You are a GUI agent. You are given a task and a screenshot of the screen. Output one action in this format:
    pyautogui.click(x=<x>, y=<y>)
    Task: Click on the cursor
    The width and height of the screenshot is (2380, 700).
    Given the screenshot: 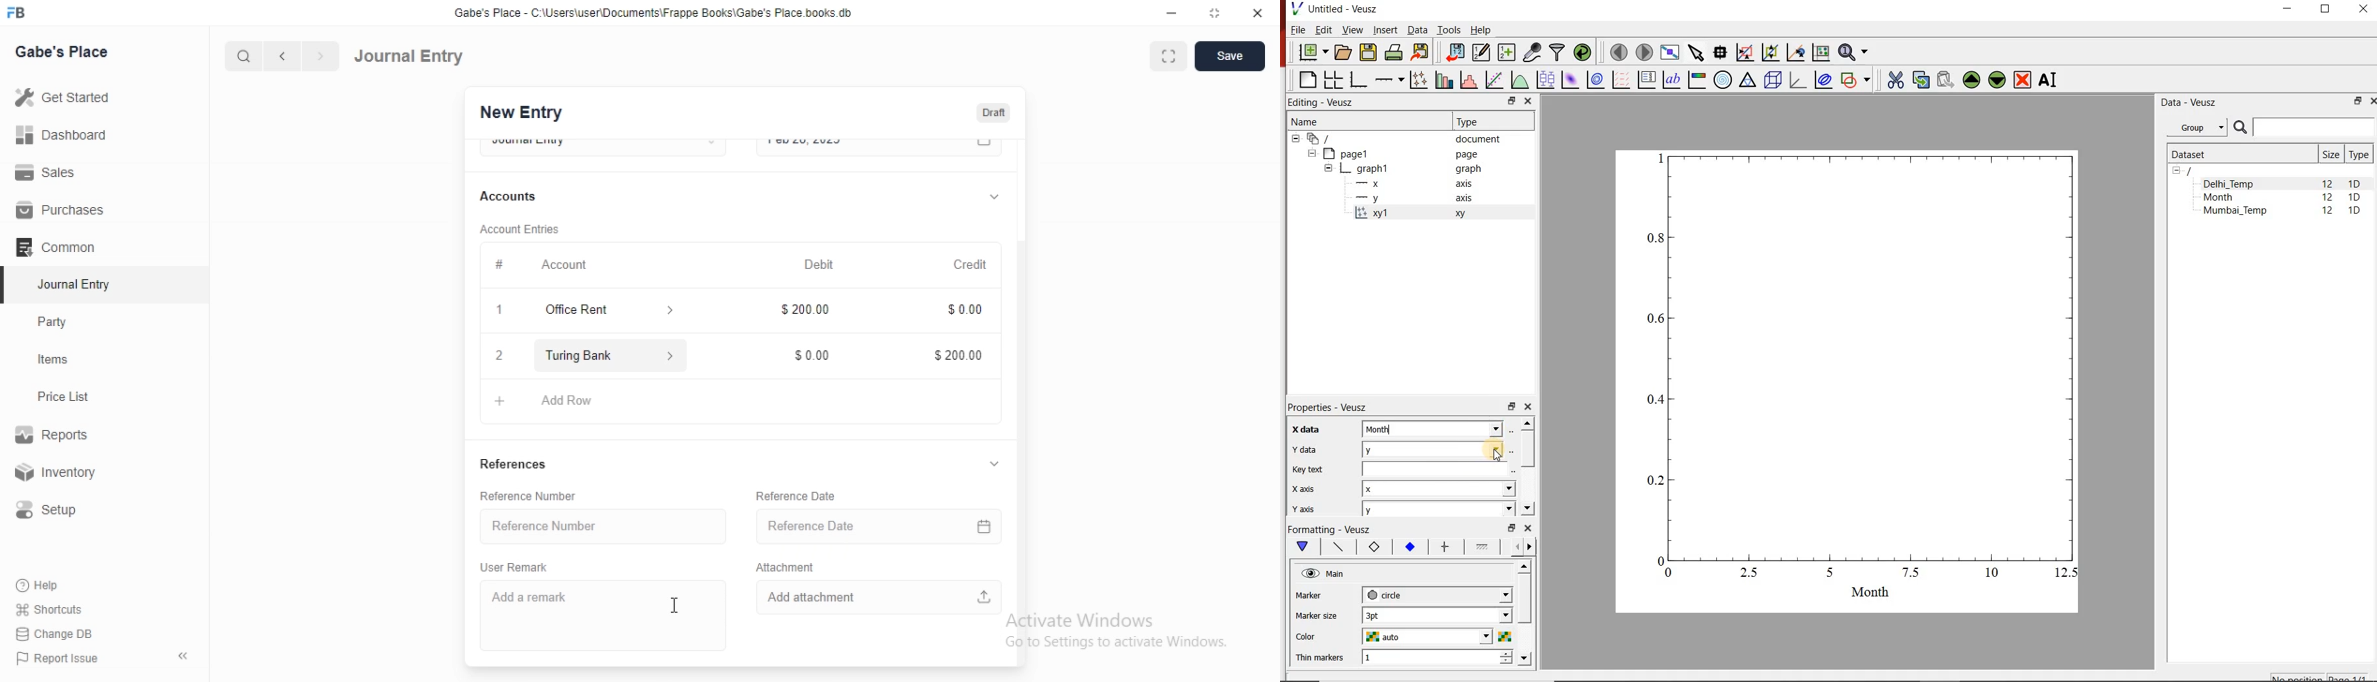 What is the action you would take?
    pyautogui.click(x=681, y=606)
    